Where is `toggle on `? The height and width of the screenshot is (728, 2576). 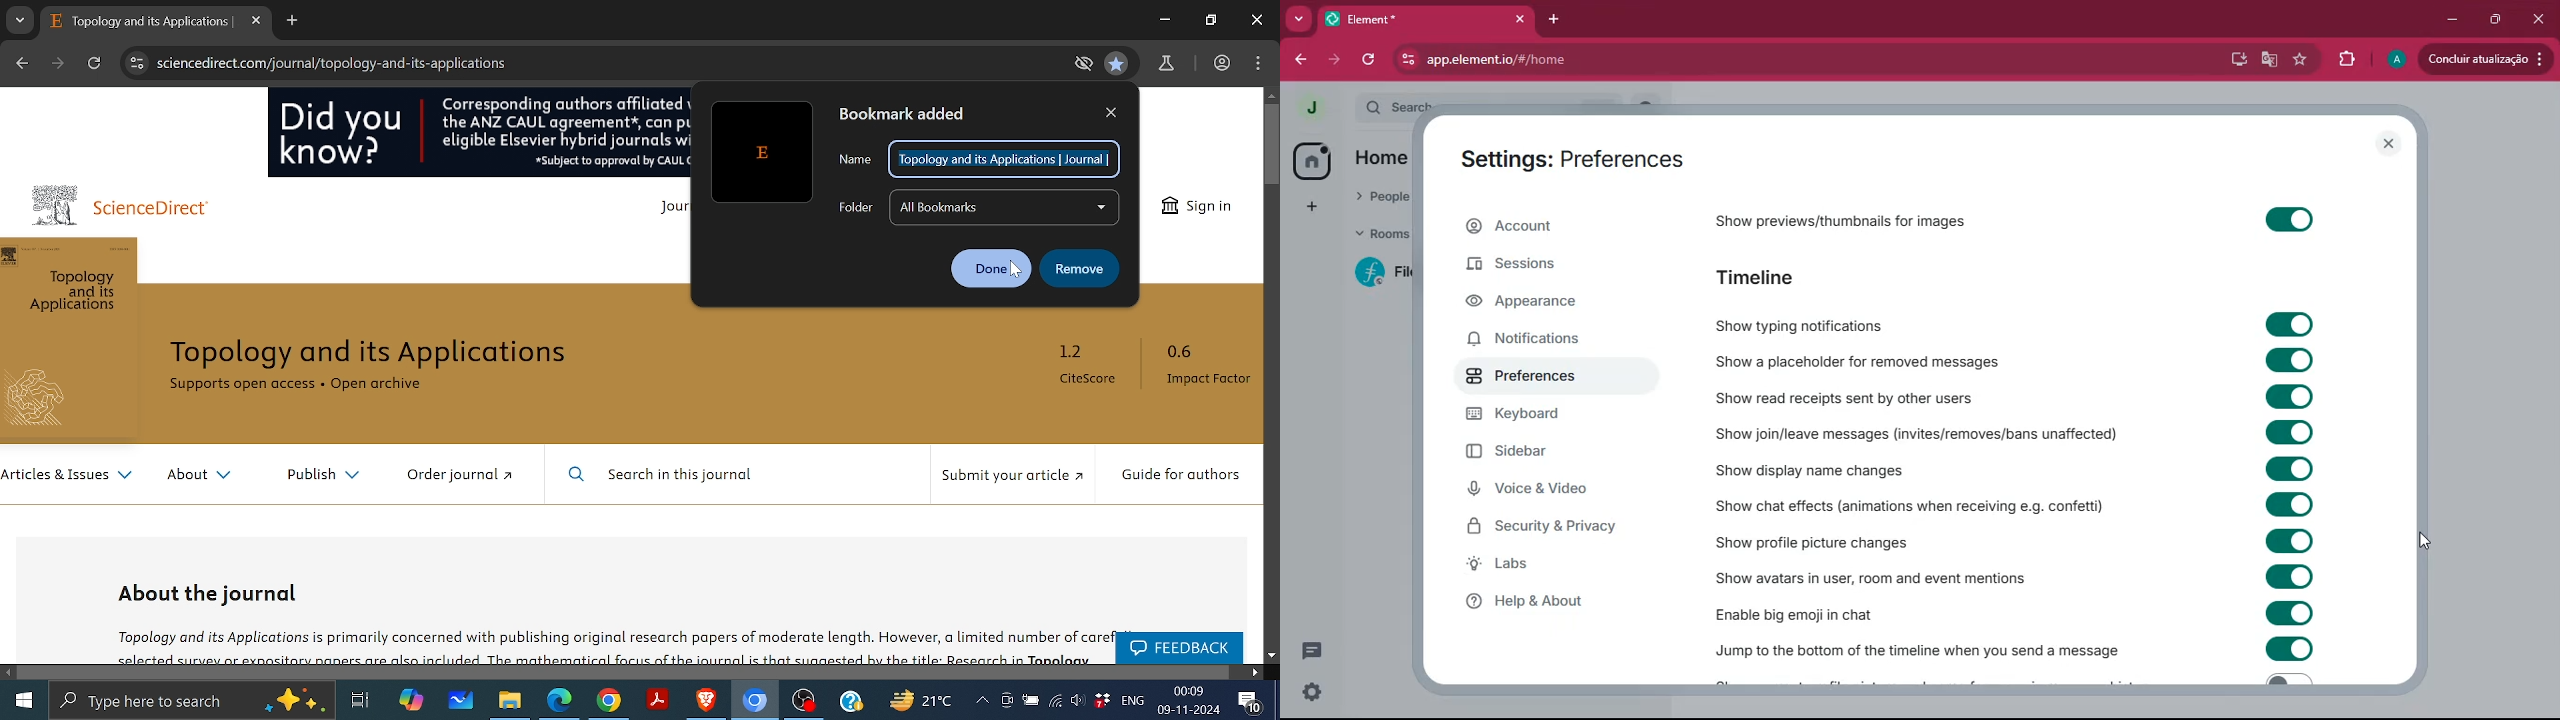
toggle on  is located at coordinates (2290, 539).